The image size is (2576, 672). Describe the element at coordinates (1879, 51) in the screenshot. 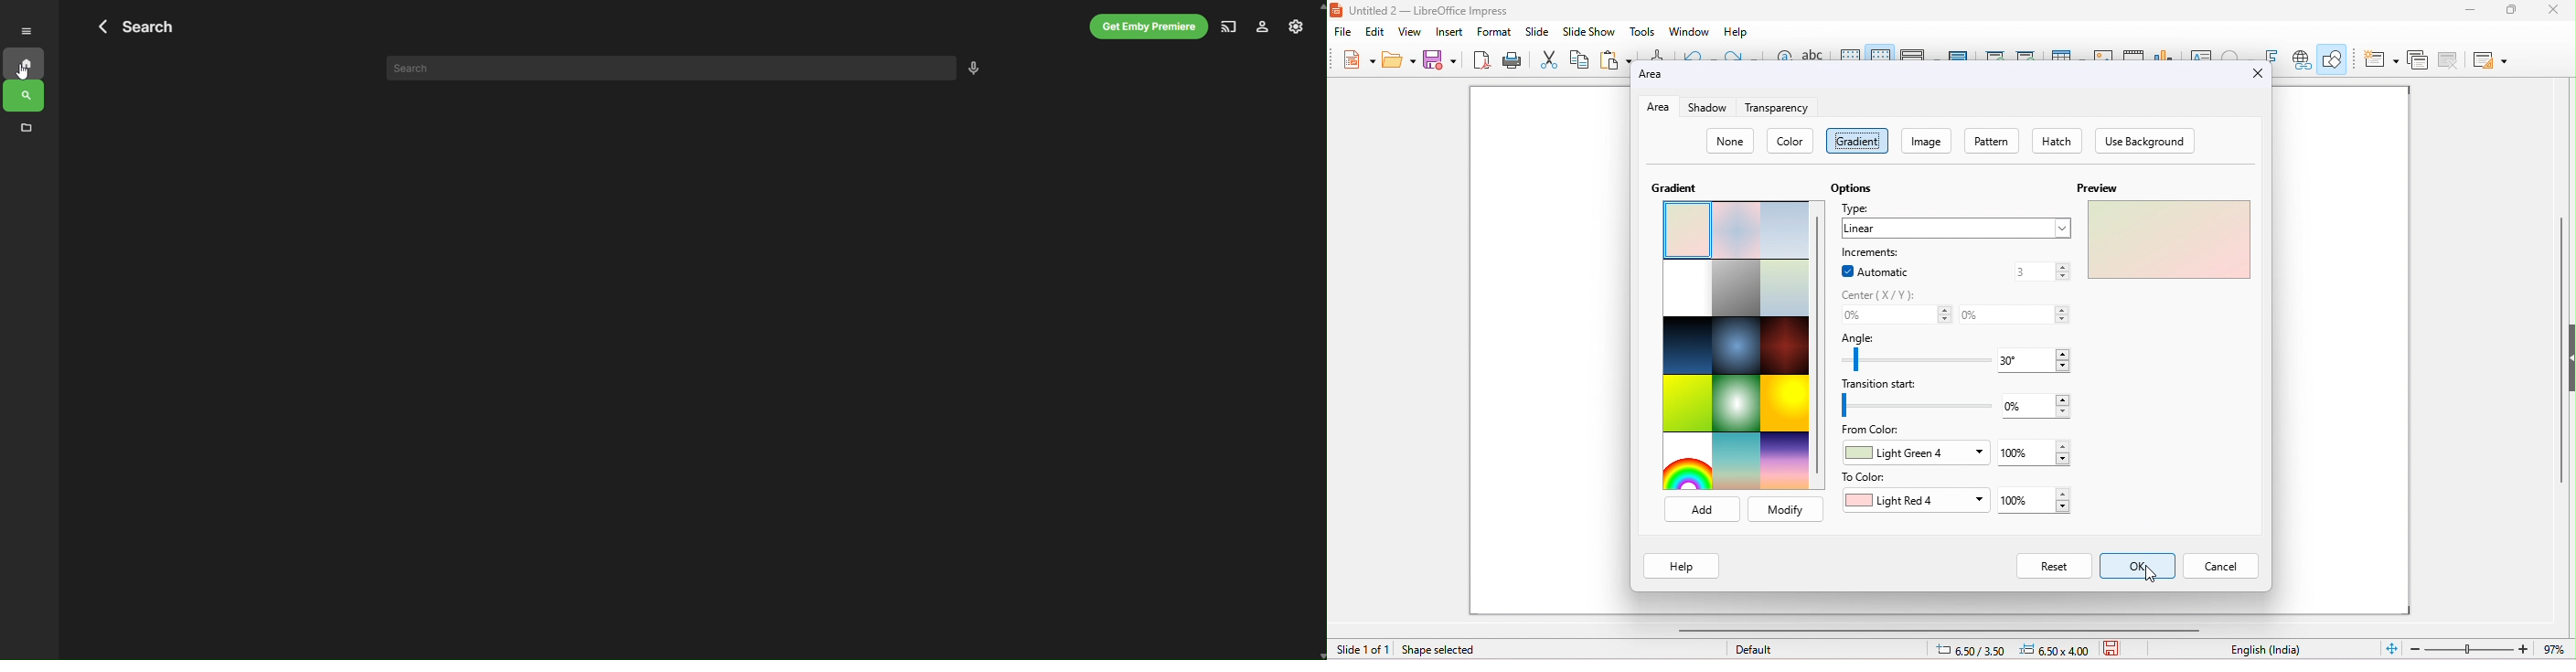

I see `snap to grid` at that location.